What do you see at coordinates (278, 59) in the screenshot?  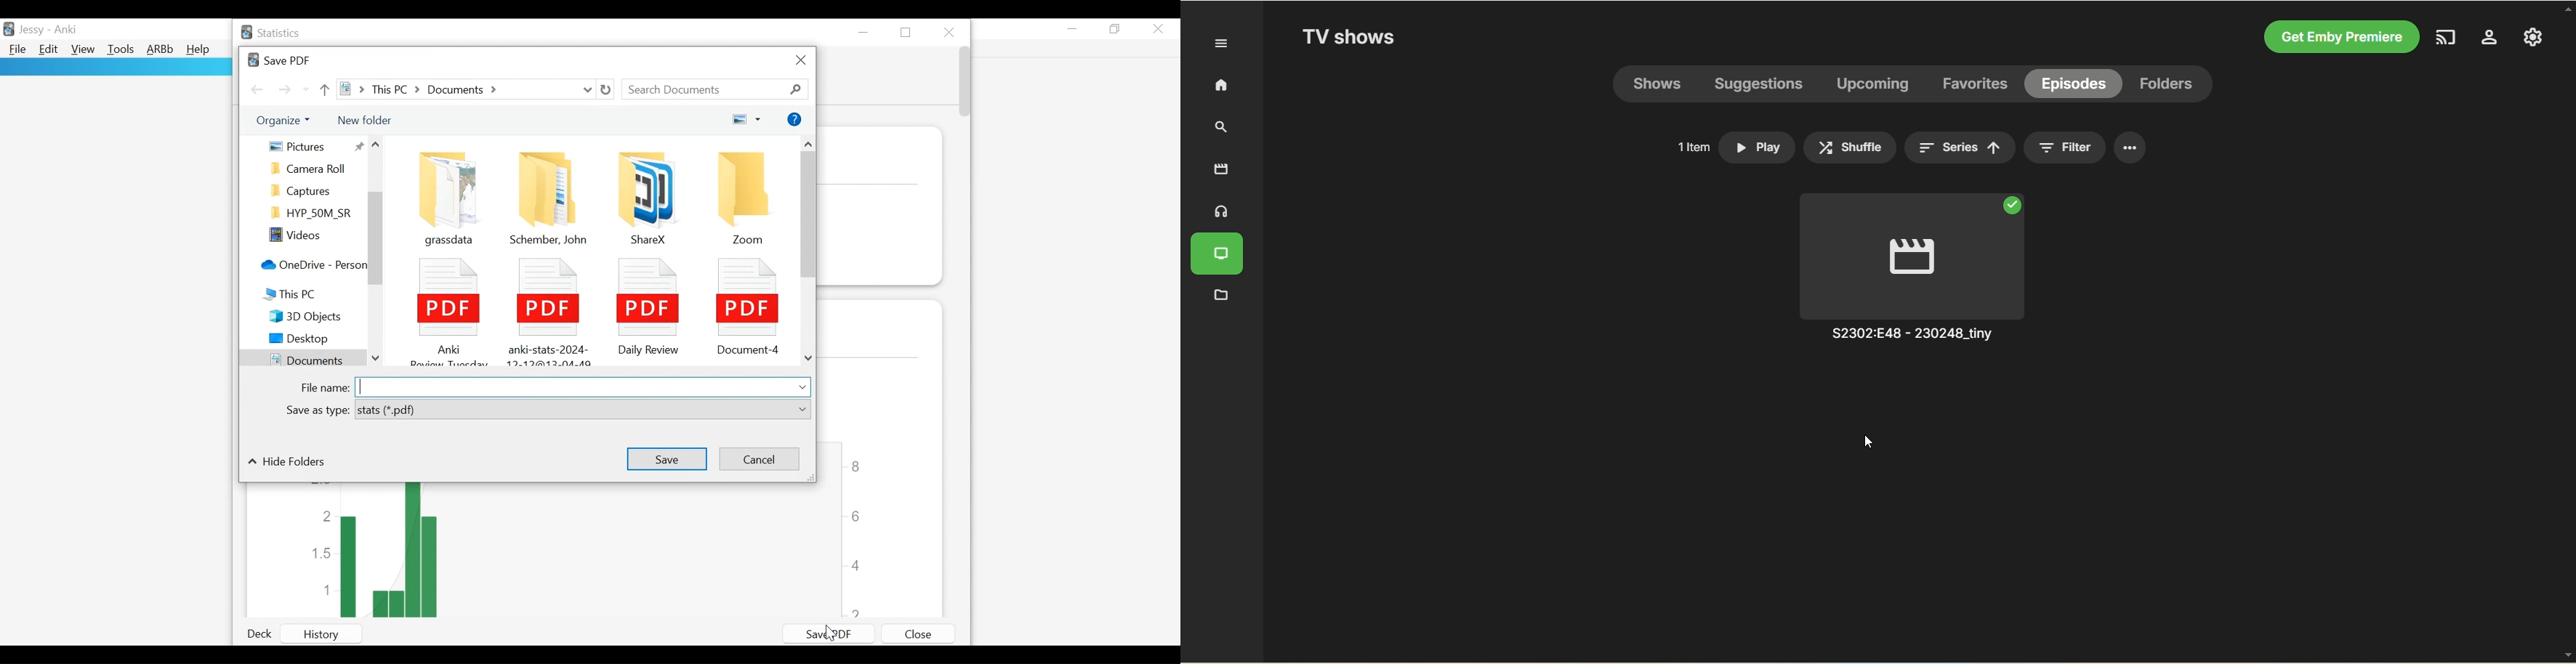 I see `Save PDF` at bounding box center [278, 59].